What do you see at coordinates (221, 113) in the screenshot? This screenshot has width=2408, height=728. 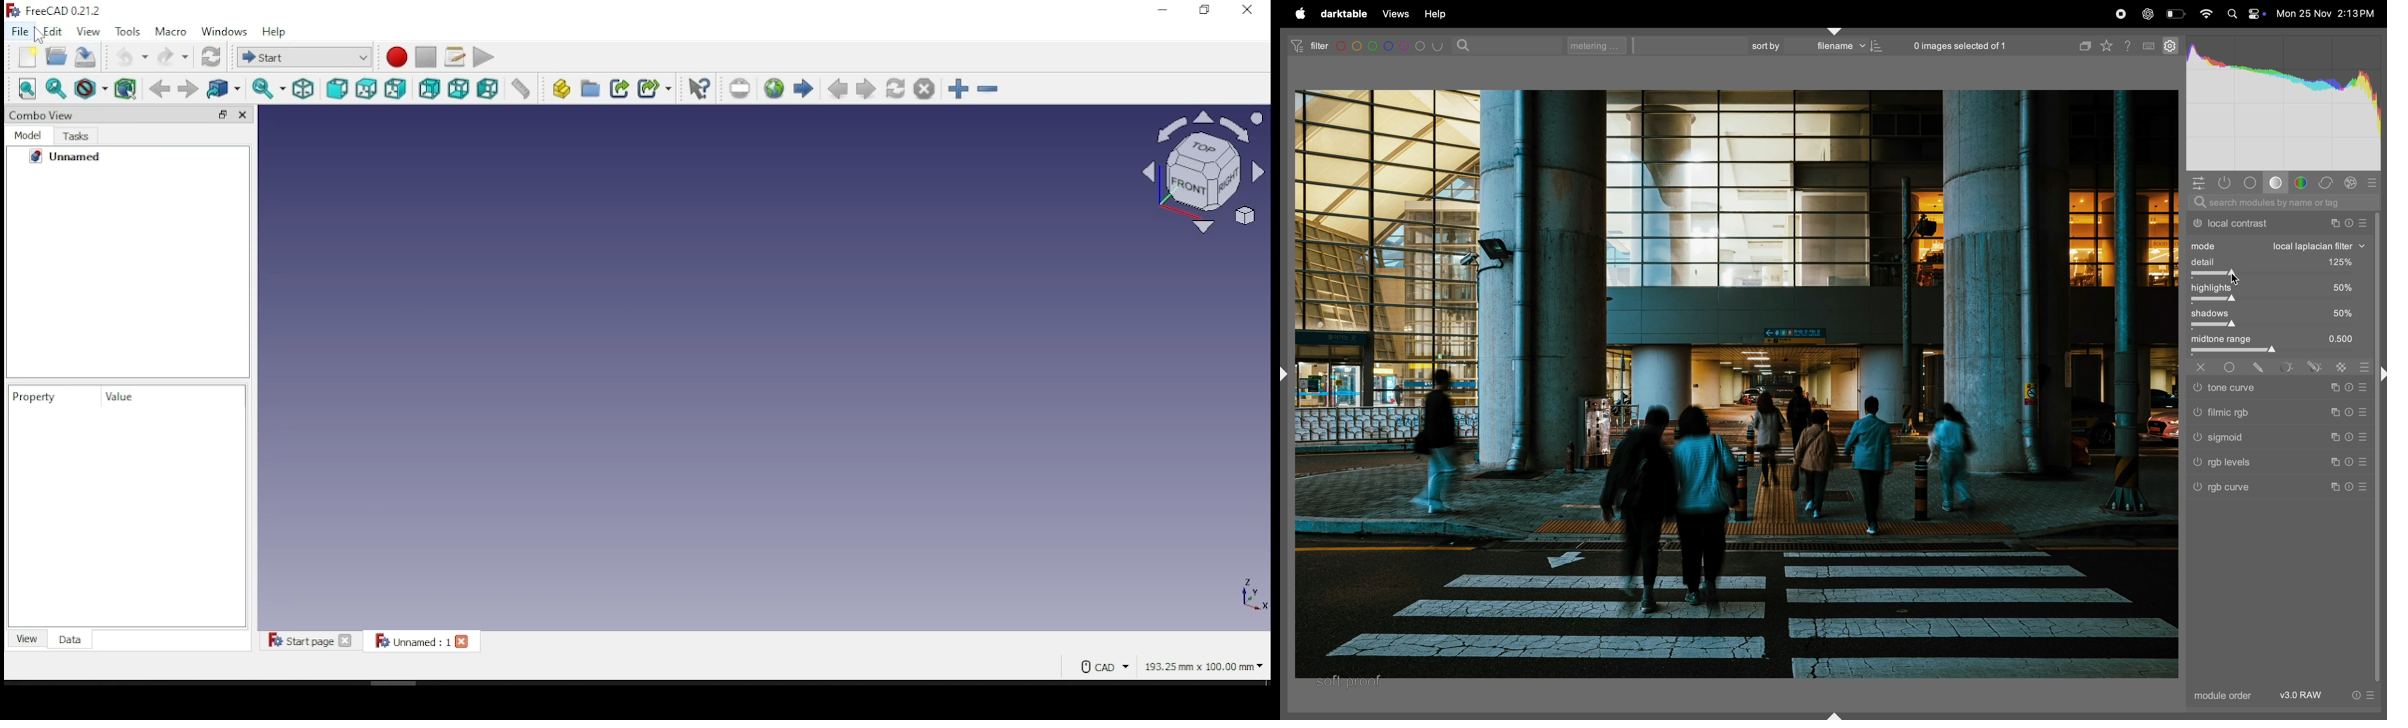 I see `detach panel` at bounding box center [221, 113].